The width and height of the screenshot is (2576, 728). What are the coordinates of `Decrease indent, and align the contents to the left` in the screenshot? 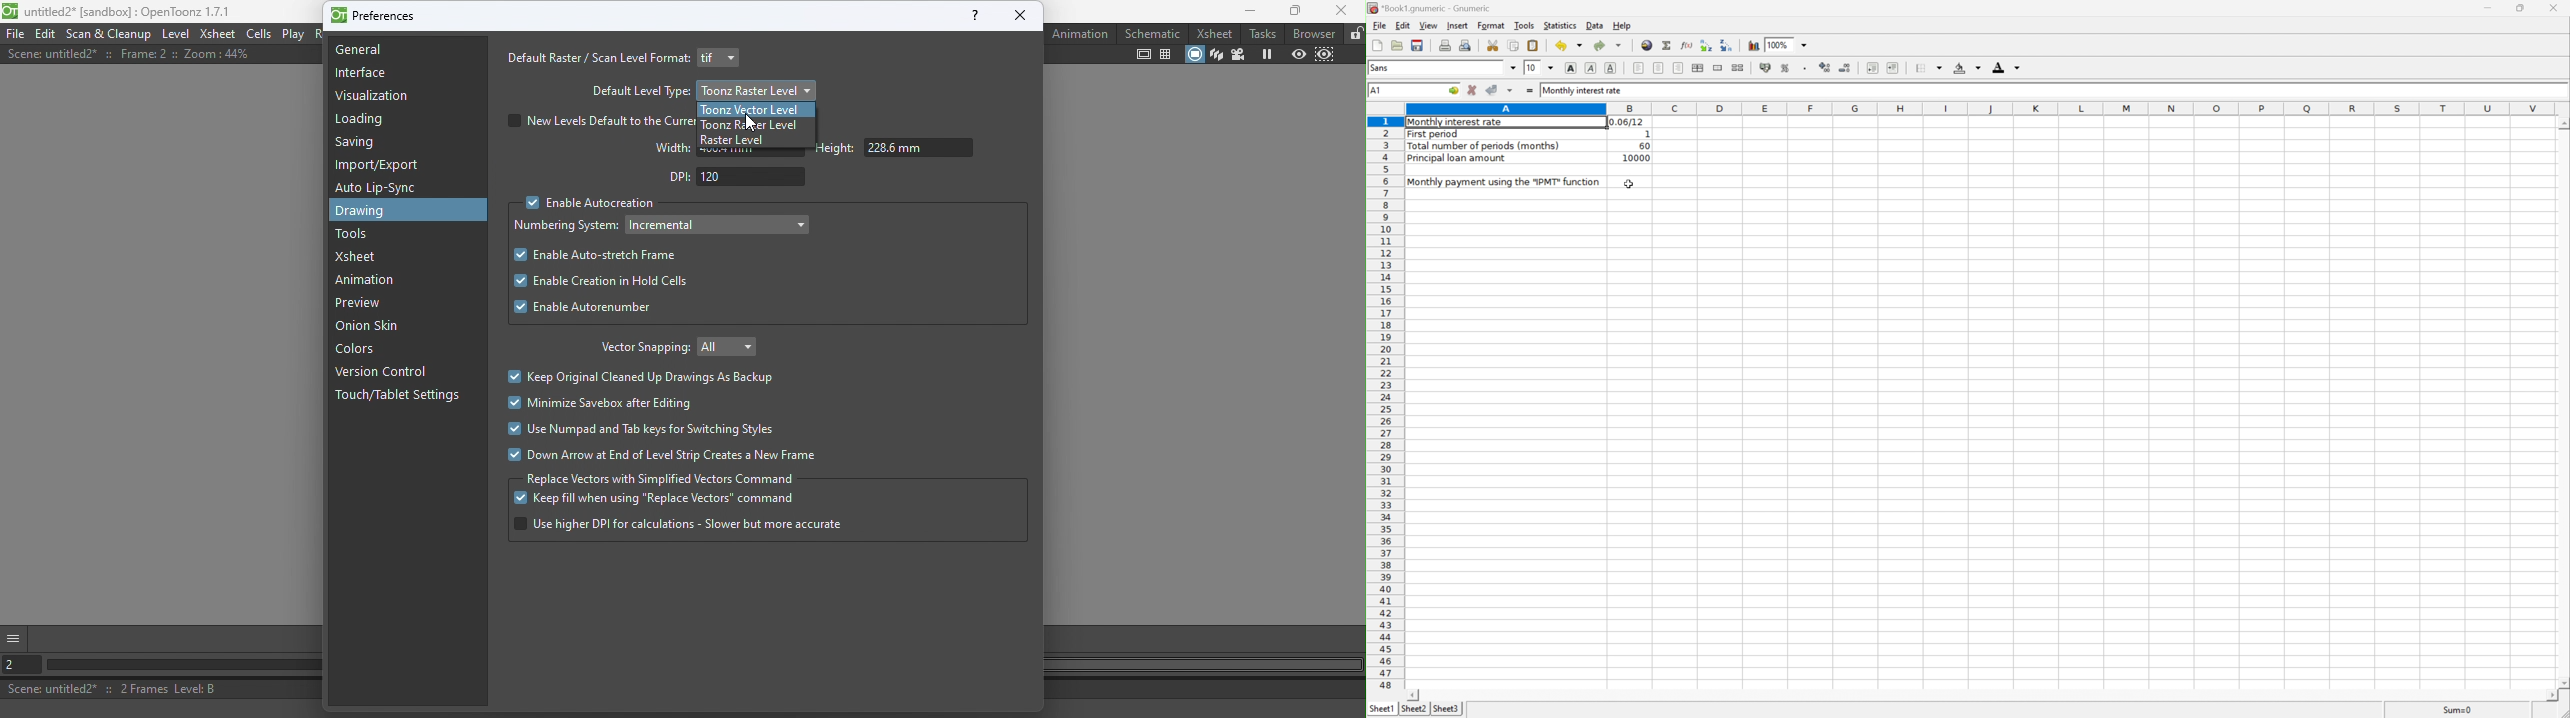 It's located at (1872, 67).